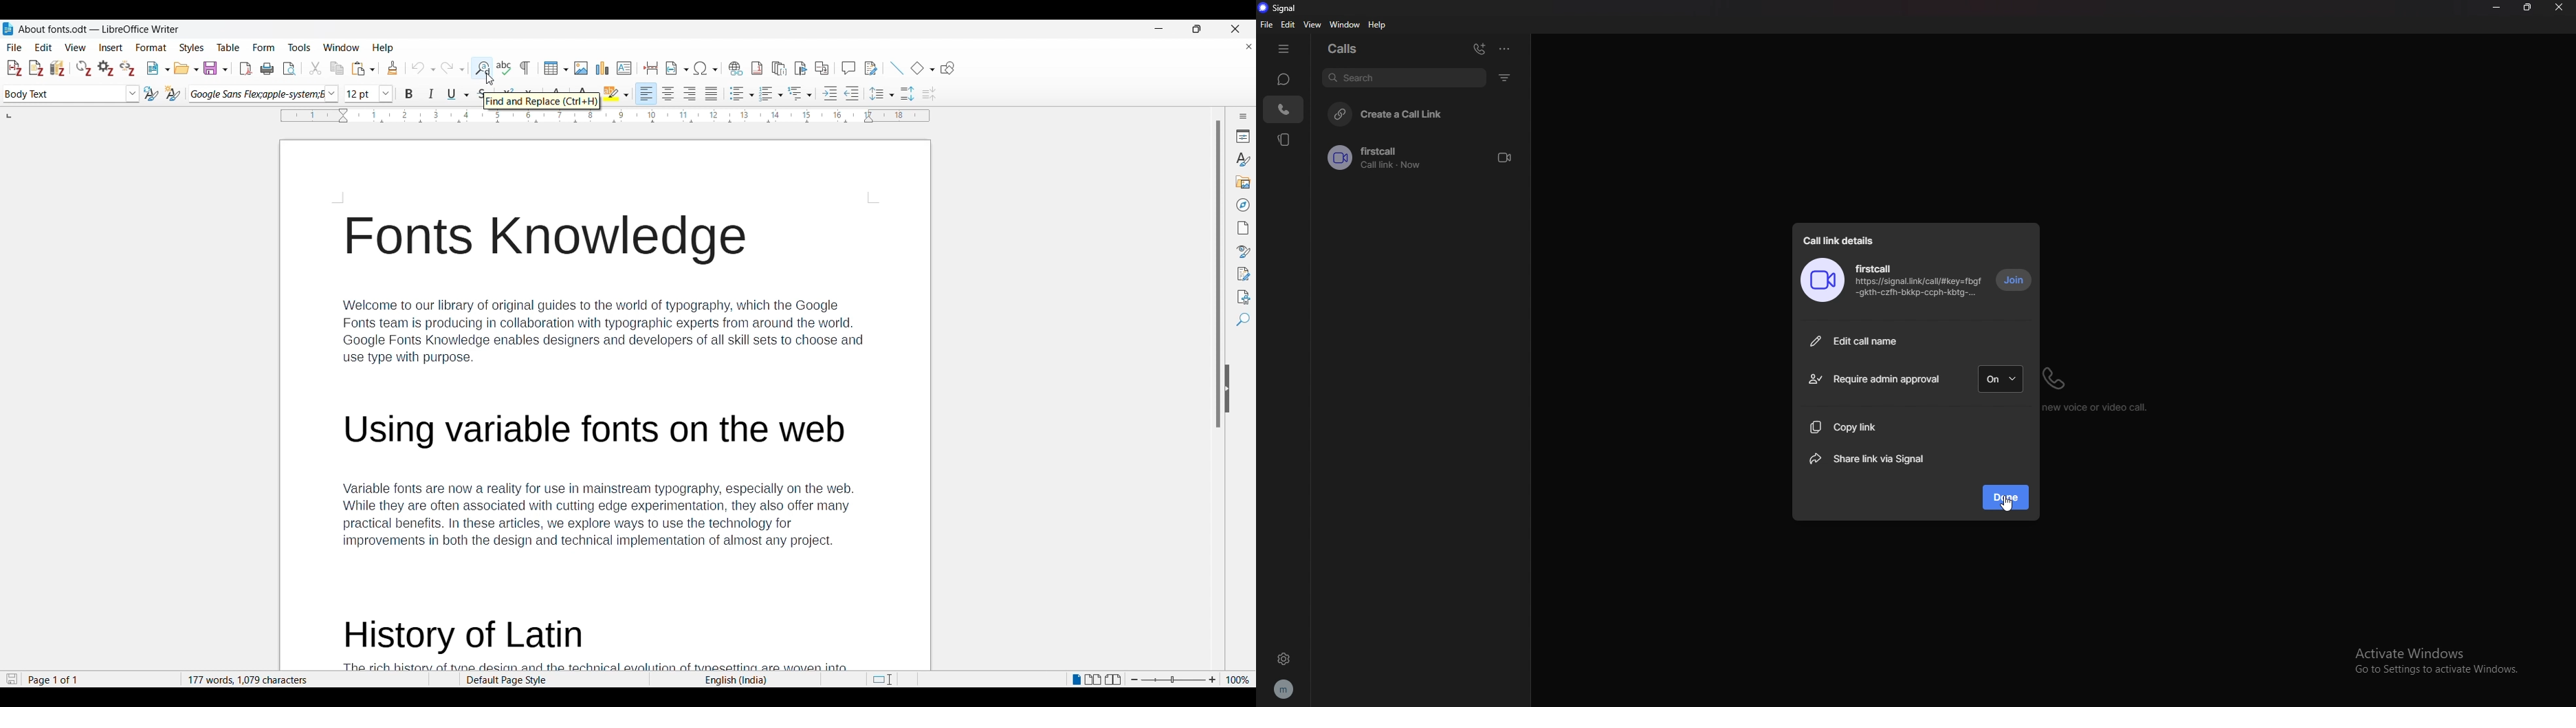 The width and height of the screenshot is (2576, 728). Describe the element at coordinates (63, 94) in the screenshot. I see `Enter current paragraph style` at that location.